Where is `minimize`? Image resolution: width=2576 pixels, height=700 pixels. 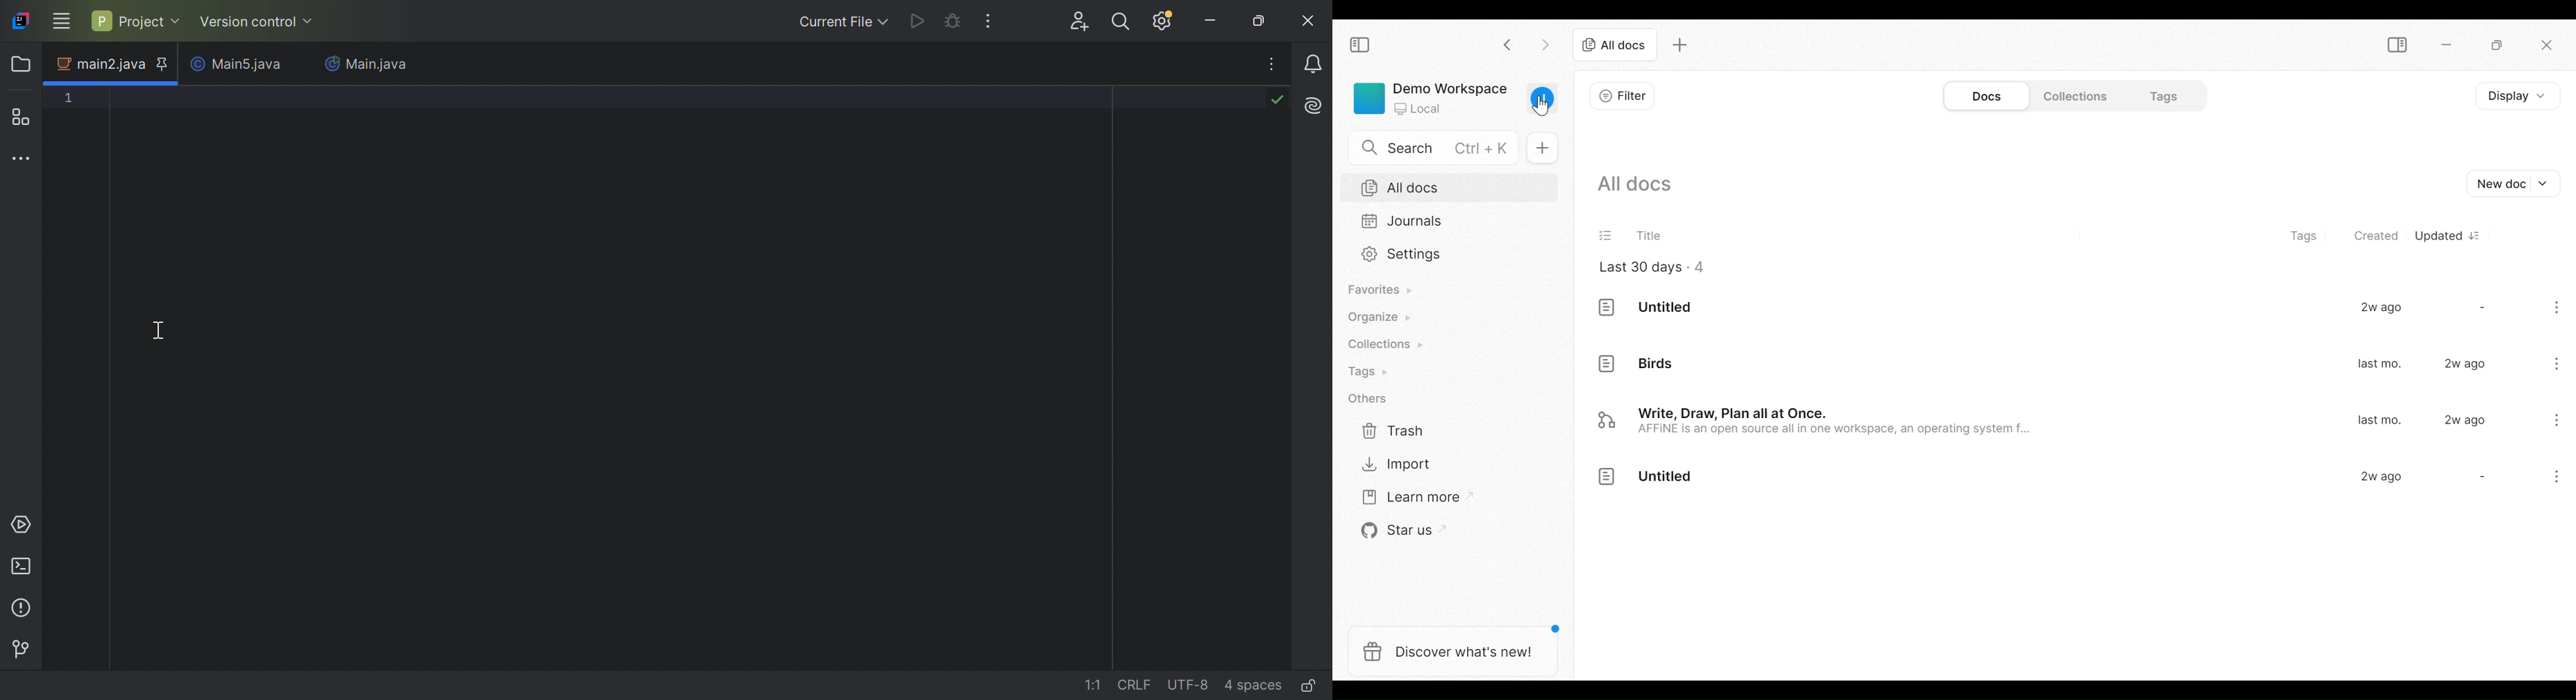
minimize is located at coordinates (2448, 44).